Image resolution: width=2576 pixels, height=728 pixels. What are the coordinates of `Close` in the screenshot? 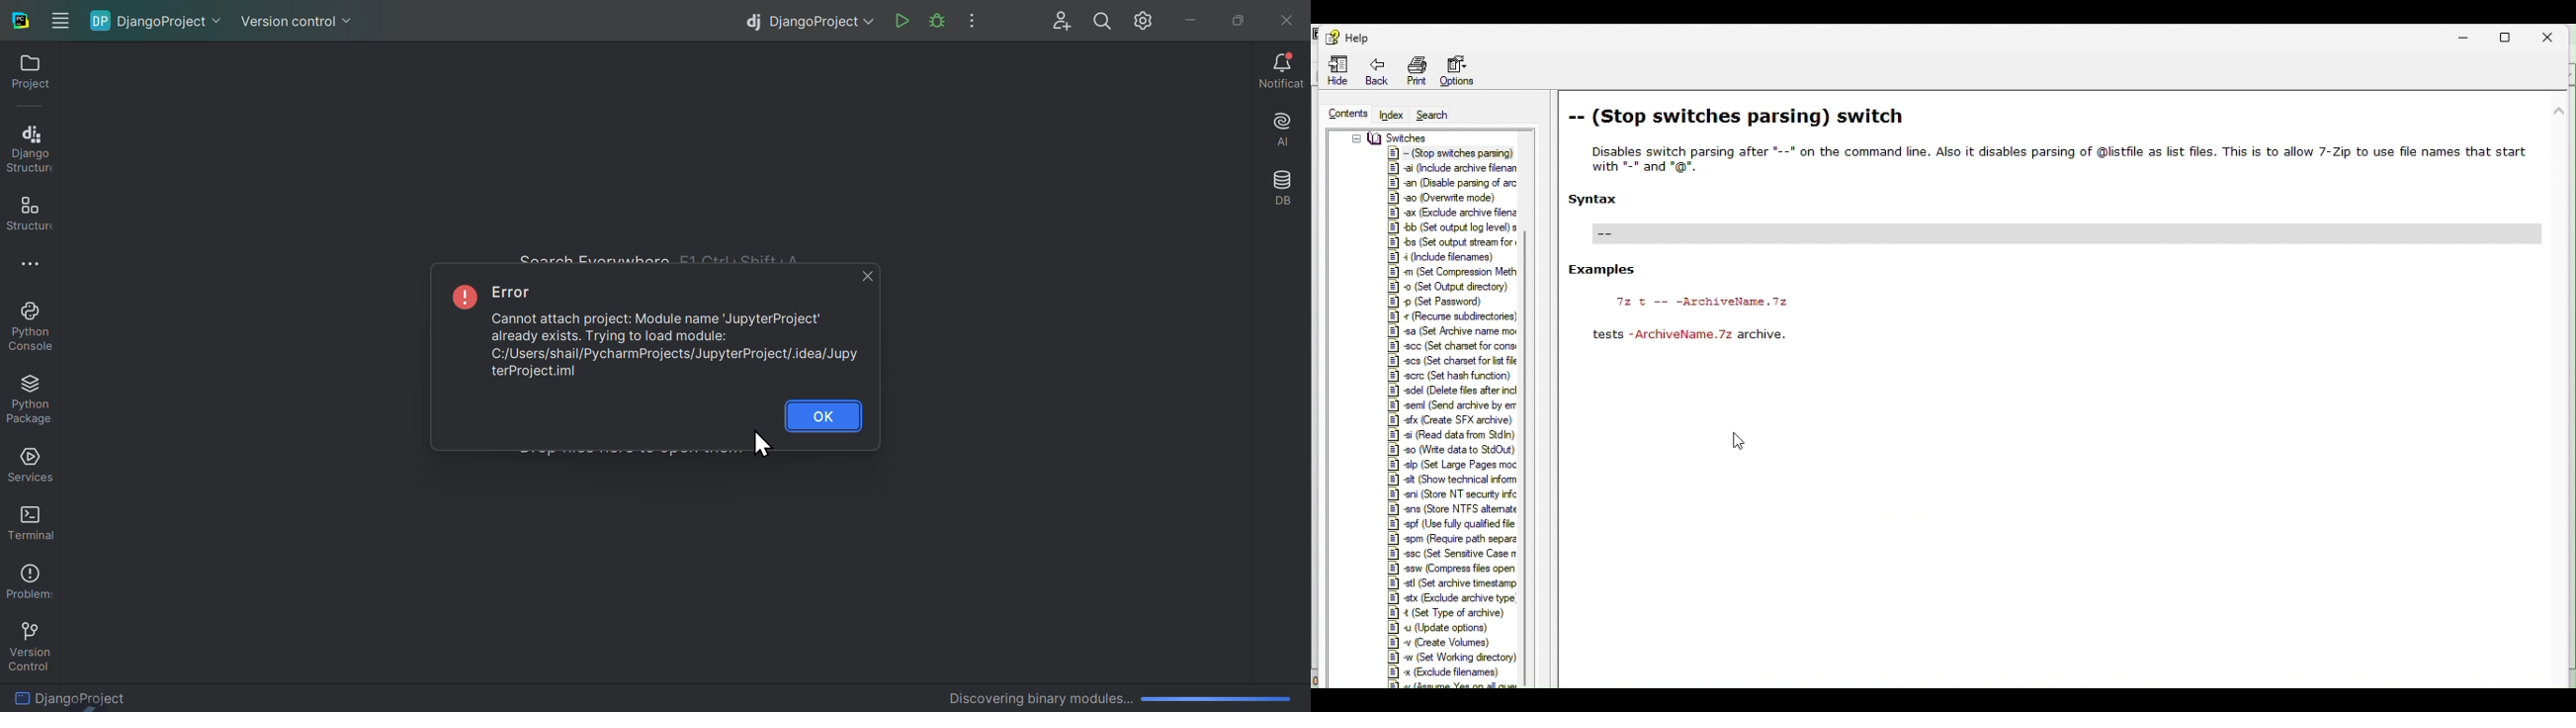 It's located at (2547, 37).